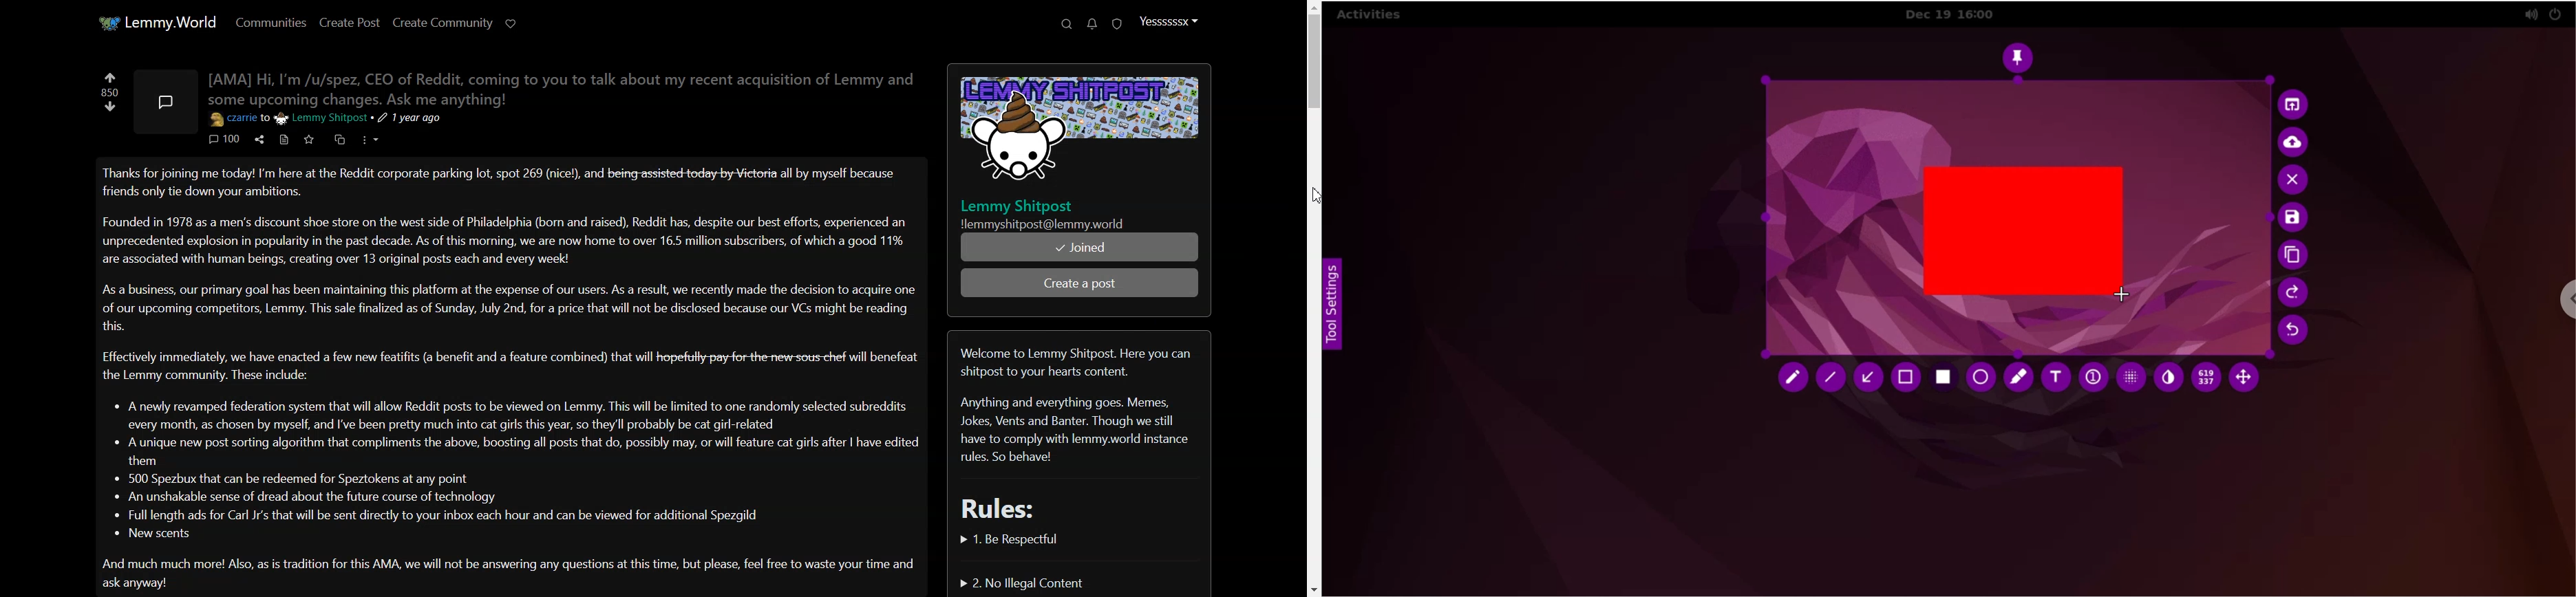 The height and width of the screenshot is (616, 2576). What do you see at coordinates (1336, 304) in the screenshot?
I see `tool settings` at bounding box center [1336, 304].